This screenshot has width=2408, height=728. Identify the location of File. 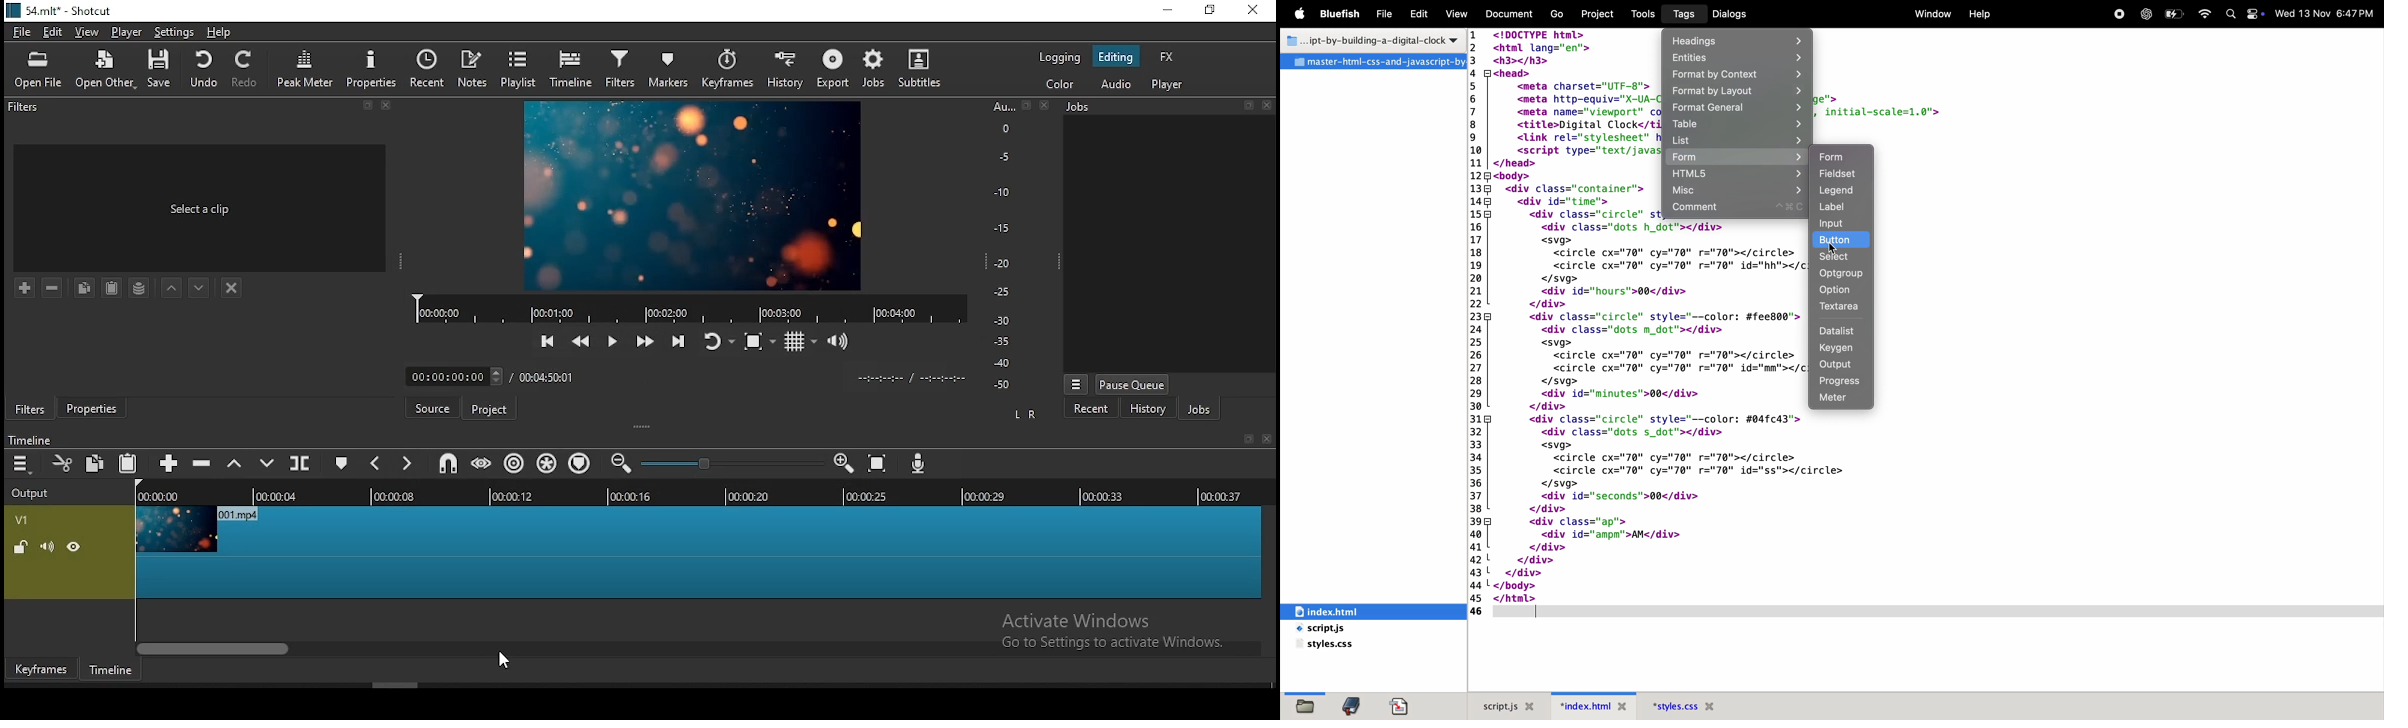
(1376, 62).